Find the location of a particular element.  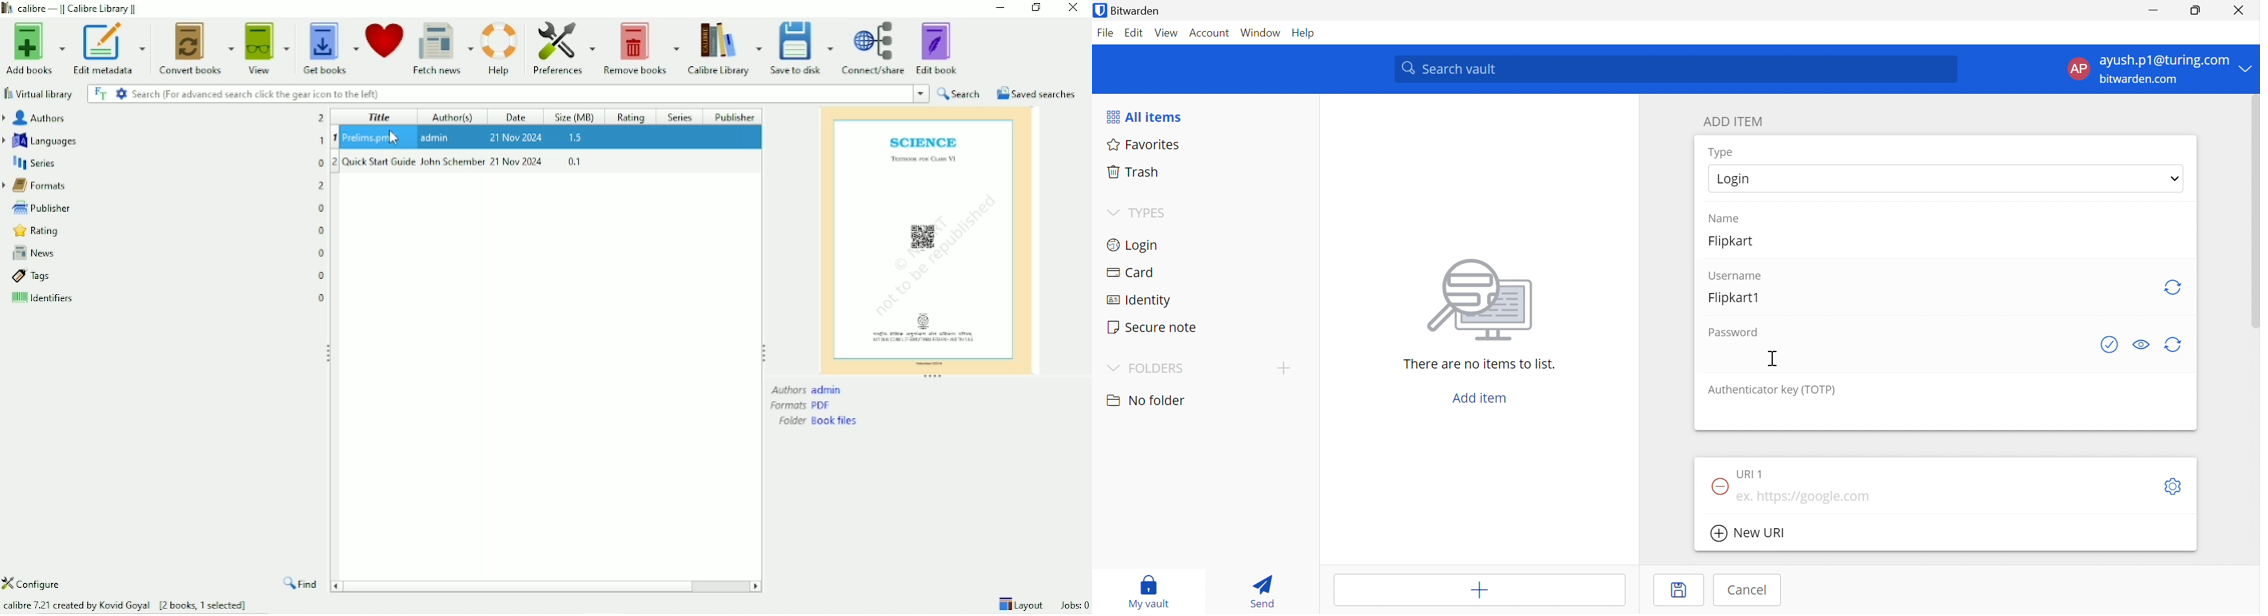

Login is located at coordinates (1735, 180).